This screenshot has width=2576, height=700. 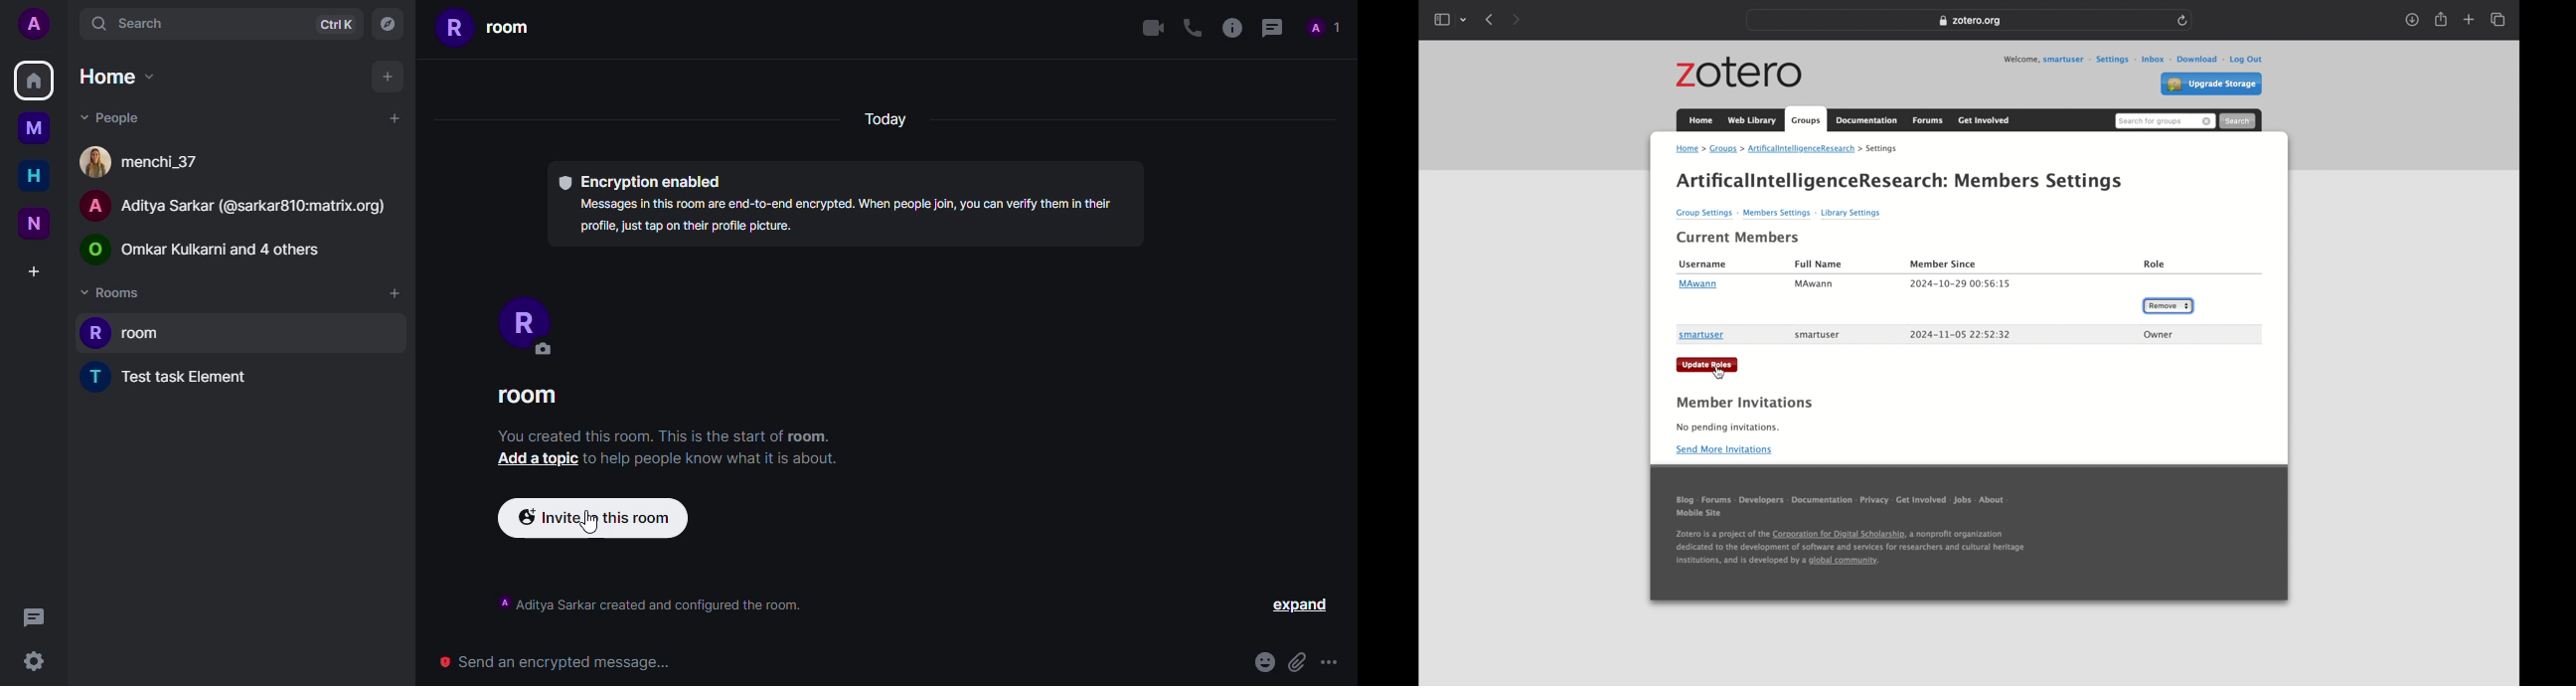 What do you see at coordinates (387, 24) in the screenshot?
I see `navigator` at bounding box center [387, 24].